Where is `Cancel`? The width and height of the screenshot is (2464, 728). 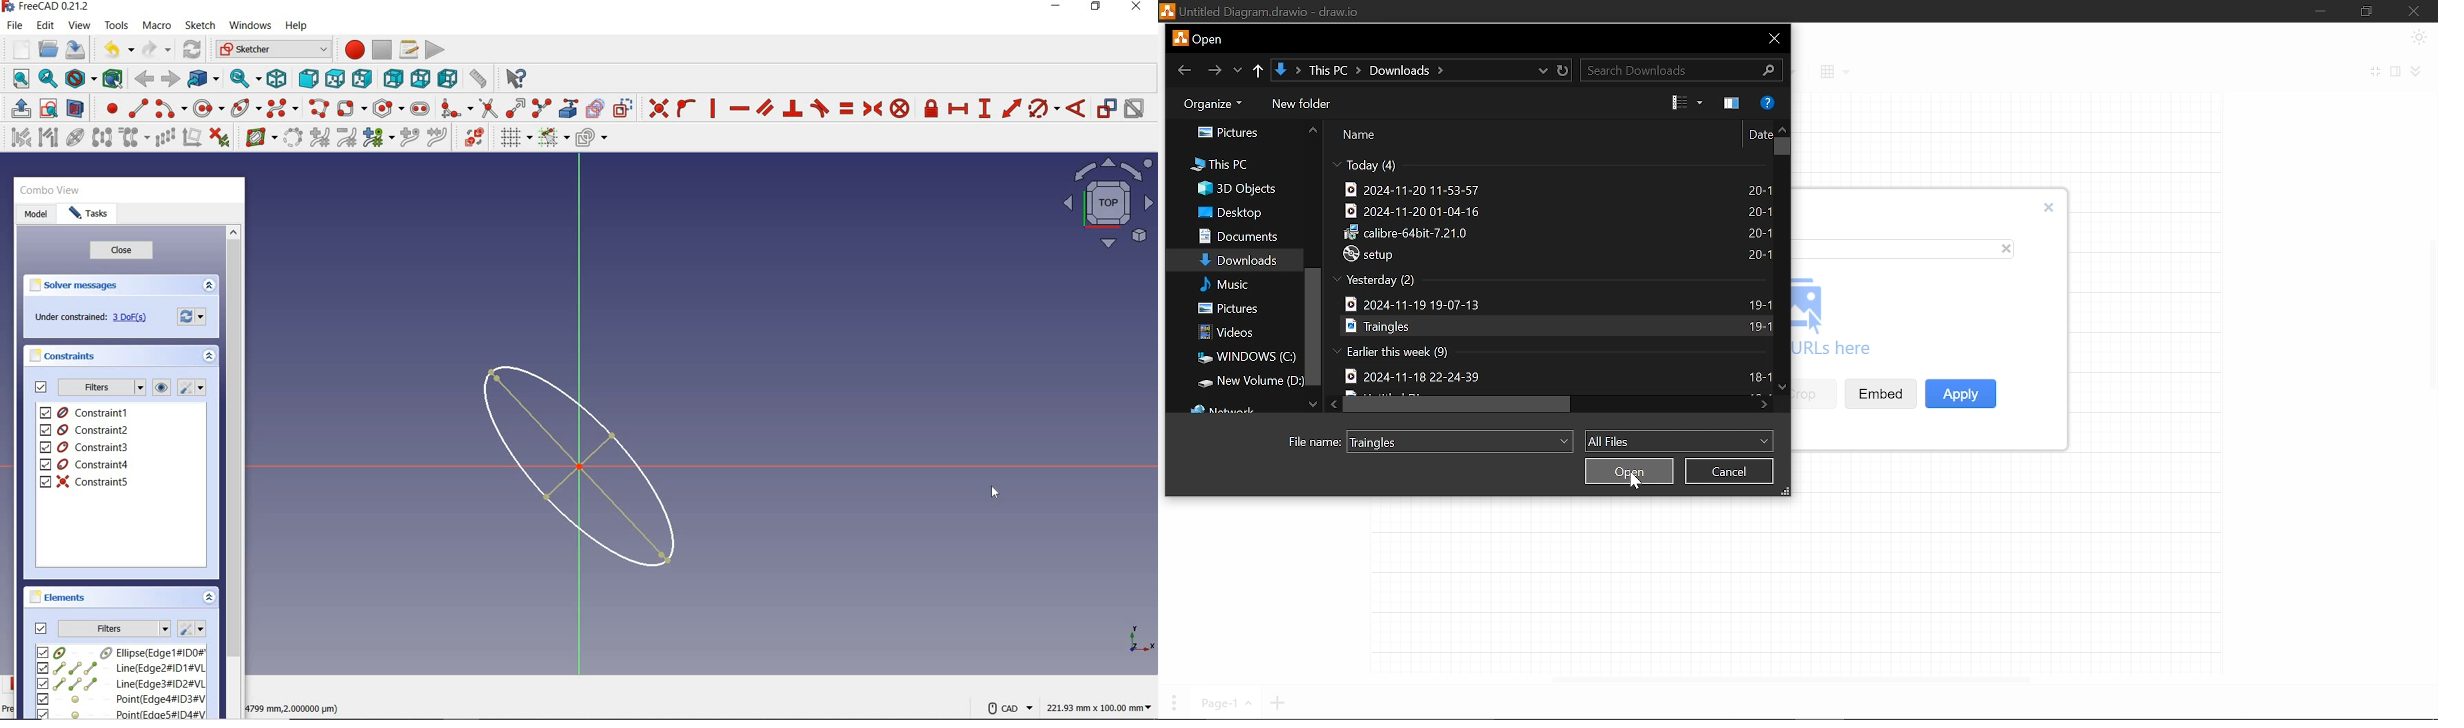
Cancel is located at coordinates (1731, 470).